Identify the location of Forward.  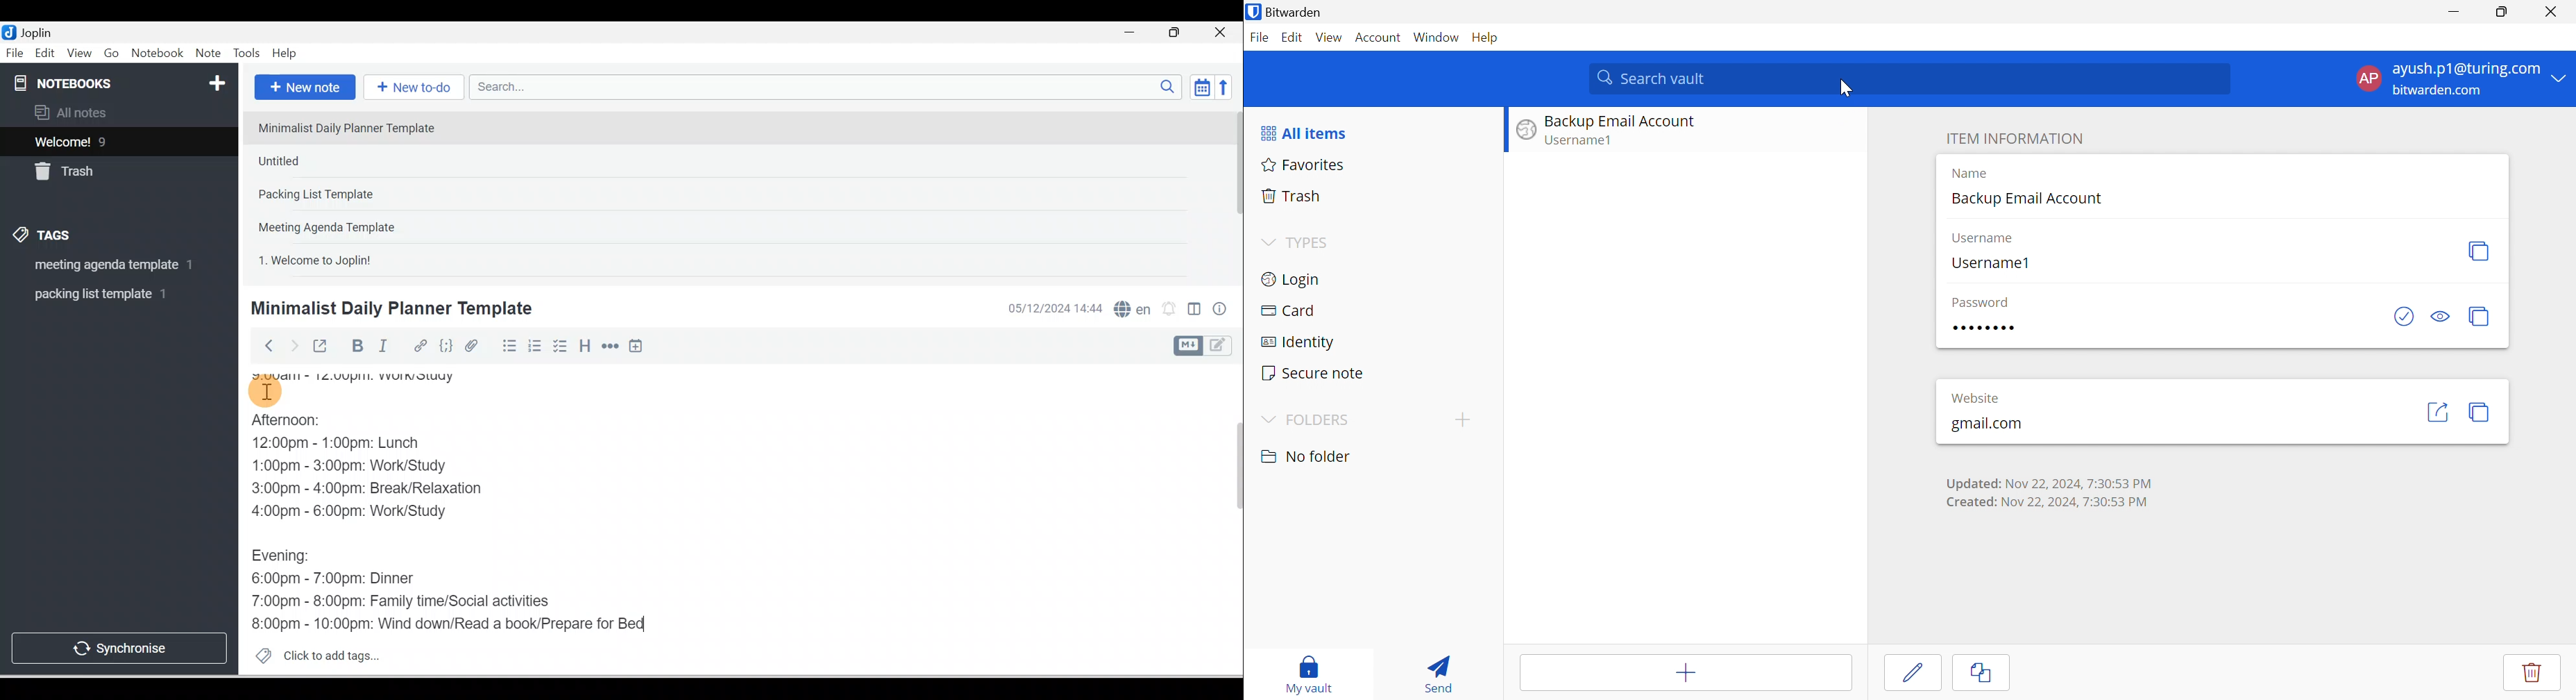
(293, 345).